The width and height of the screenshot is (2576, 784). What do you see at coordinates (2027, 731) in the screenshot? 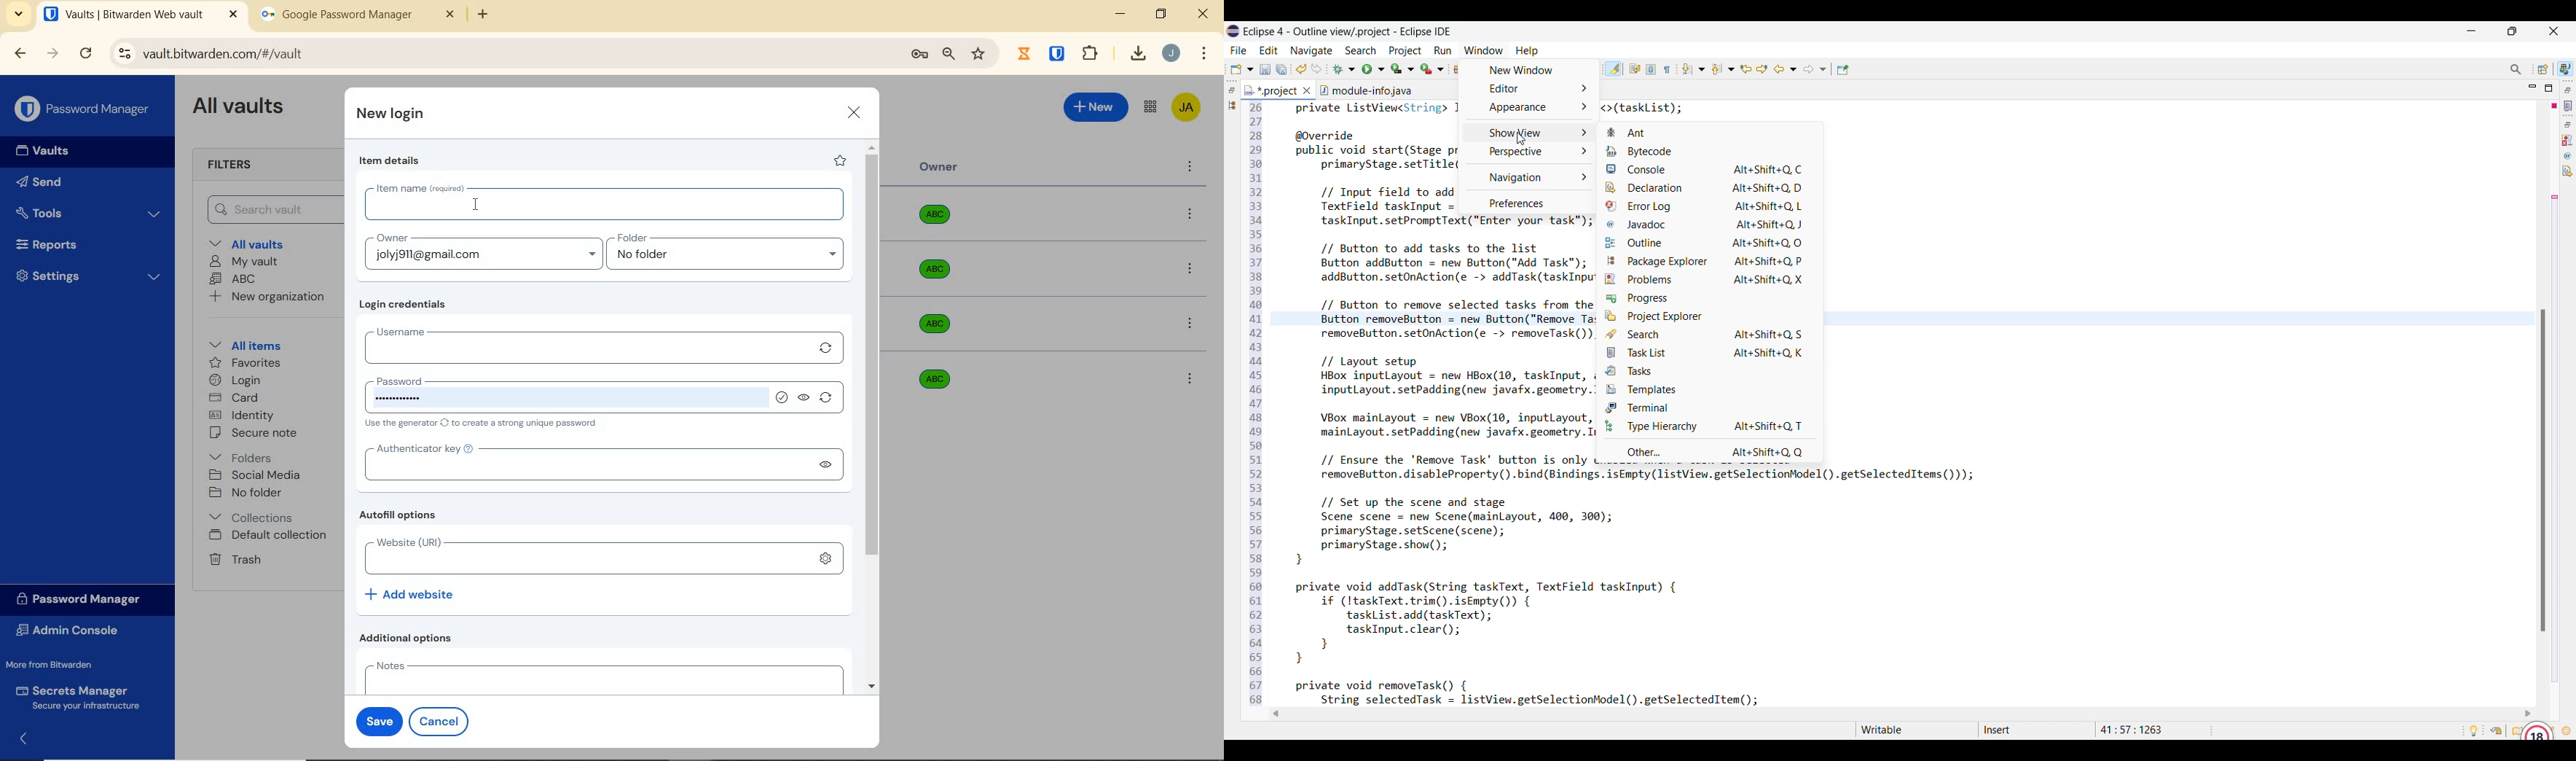
I see `Status bar details` at bounding box center [2027, 731].